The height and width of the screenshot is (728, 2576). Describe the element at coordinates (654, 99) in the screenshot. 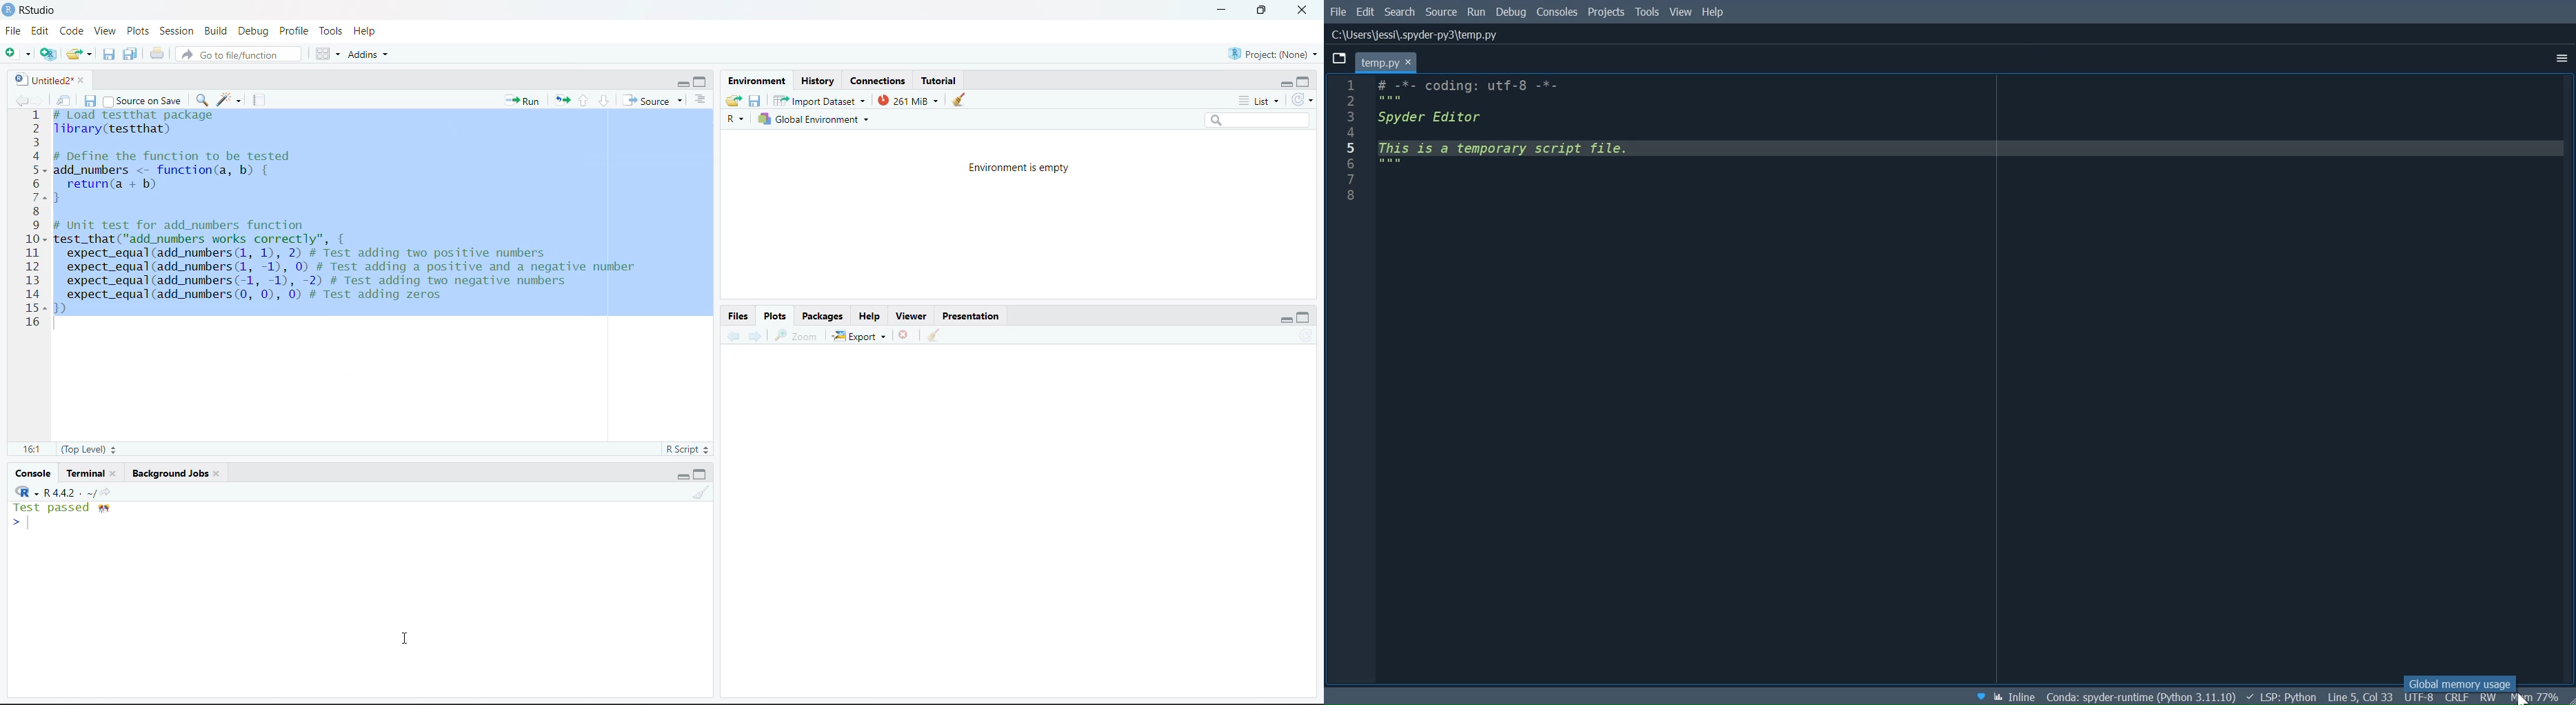

I see `Source` at that location.